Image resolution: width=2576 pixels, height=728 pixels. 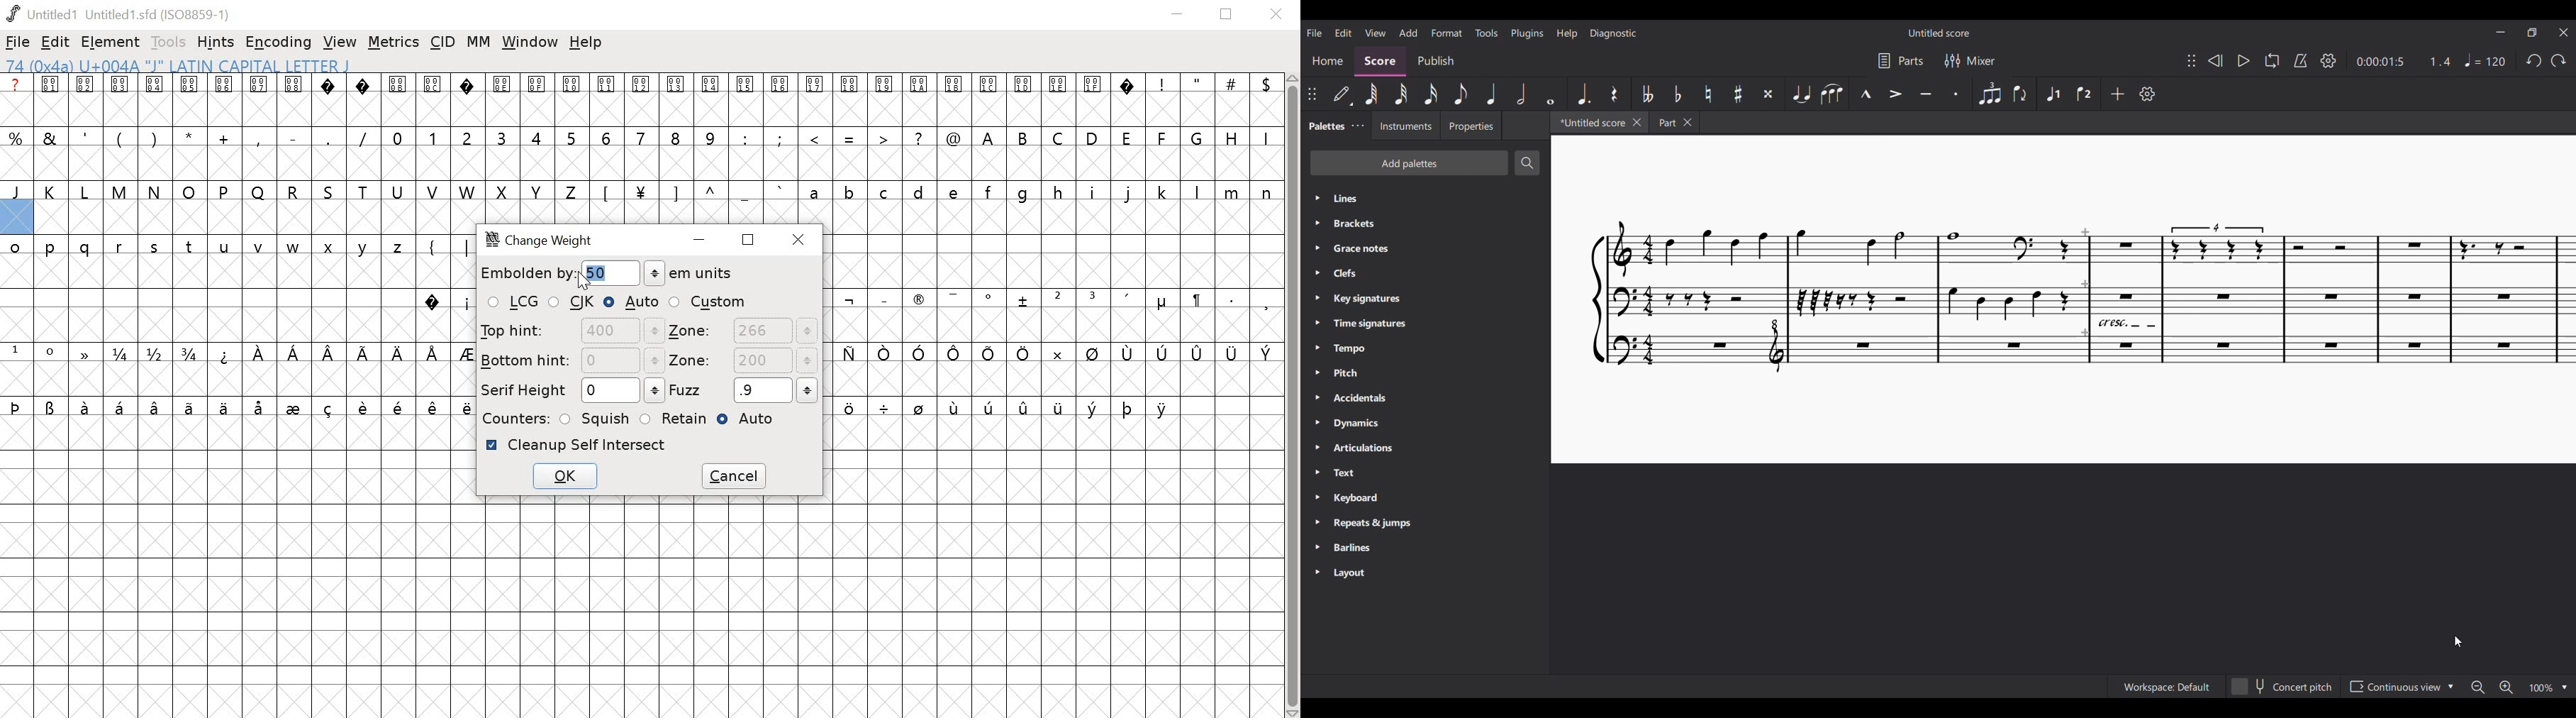 What do you see at coordinates (2534, 61) in the screenshot?
I see `Undo` at bounding box center [2534, 61].